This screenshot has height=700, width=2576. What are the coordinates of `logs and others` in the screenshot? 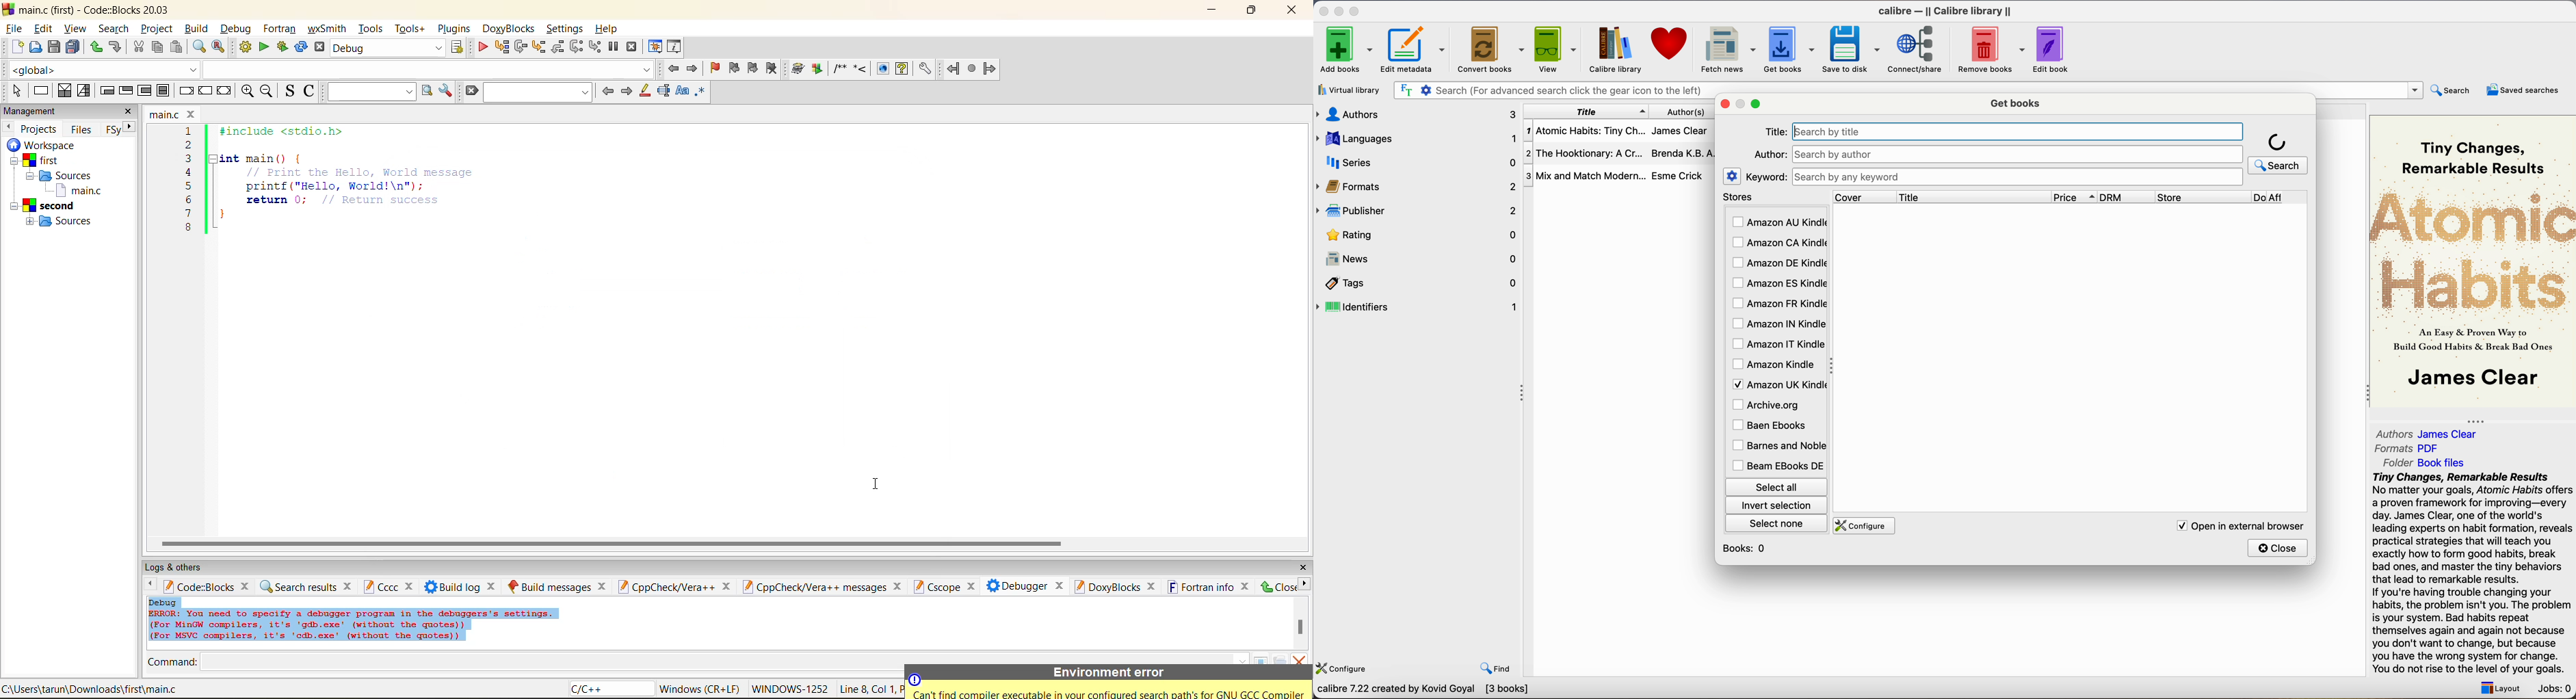 It's located at (183, 567).